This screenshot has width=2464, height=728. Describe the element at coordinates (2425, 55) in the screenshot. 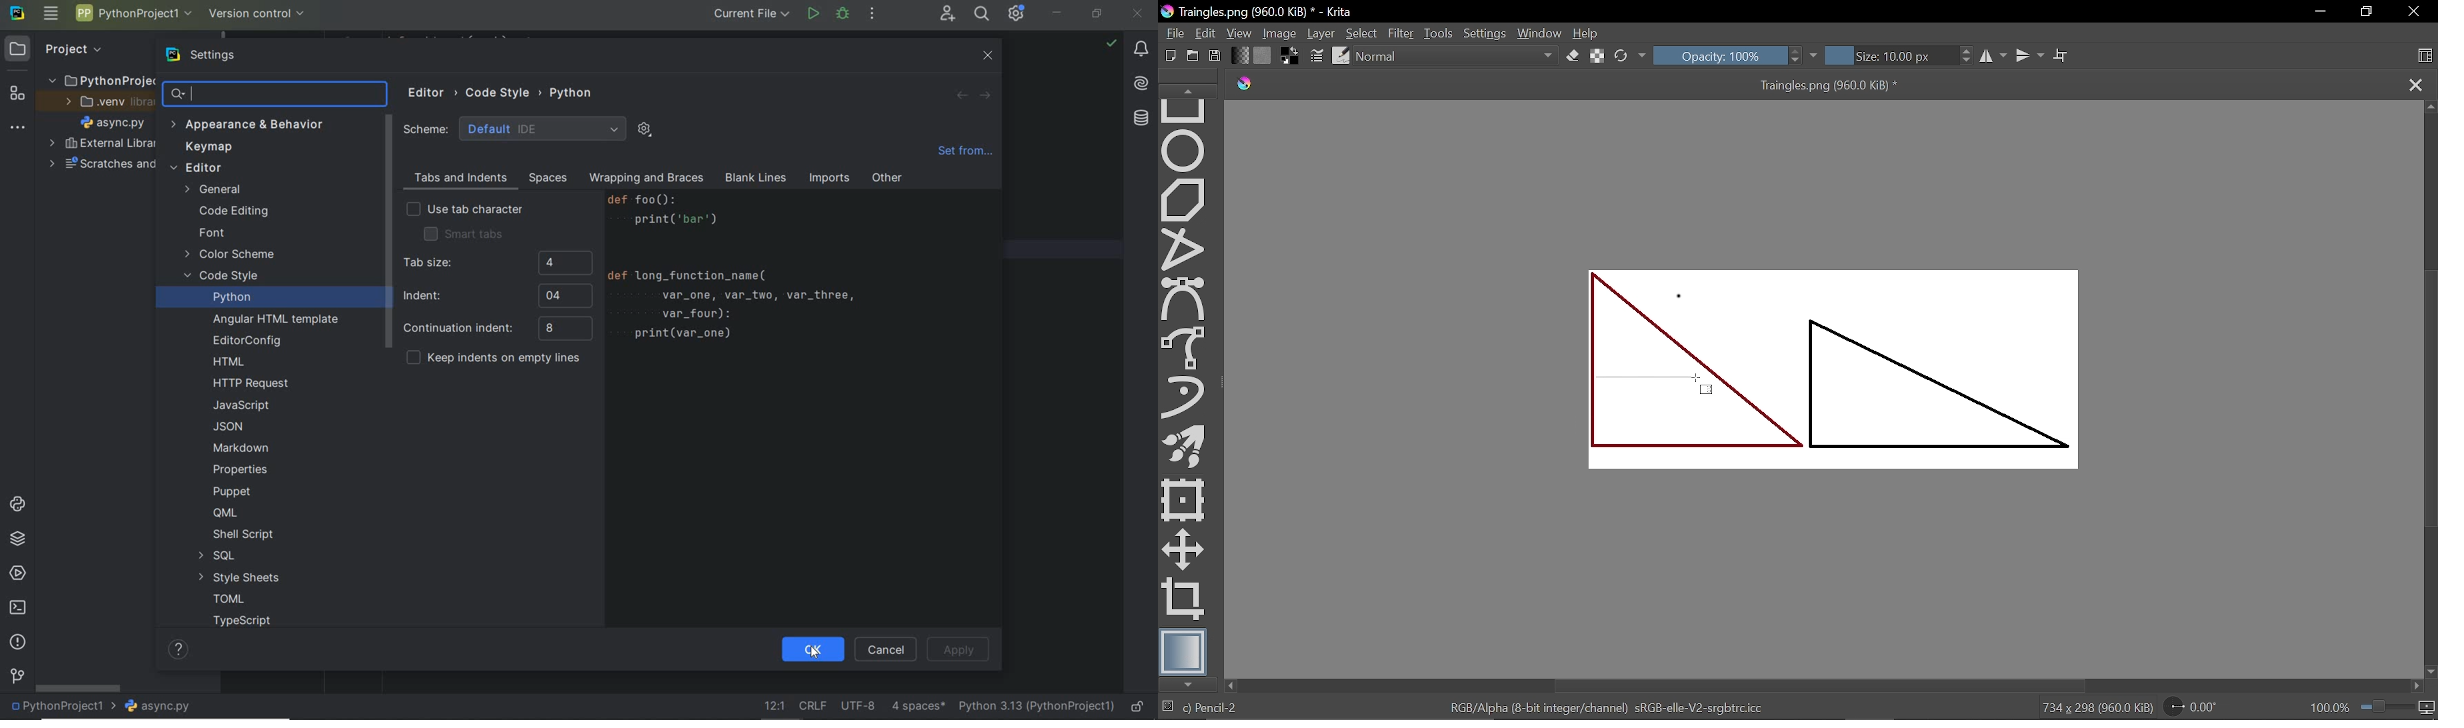

I see `Choose workspace` at that location.